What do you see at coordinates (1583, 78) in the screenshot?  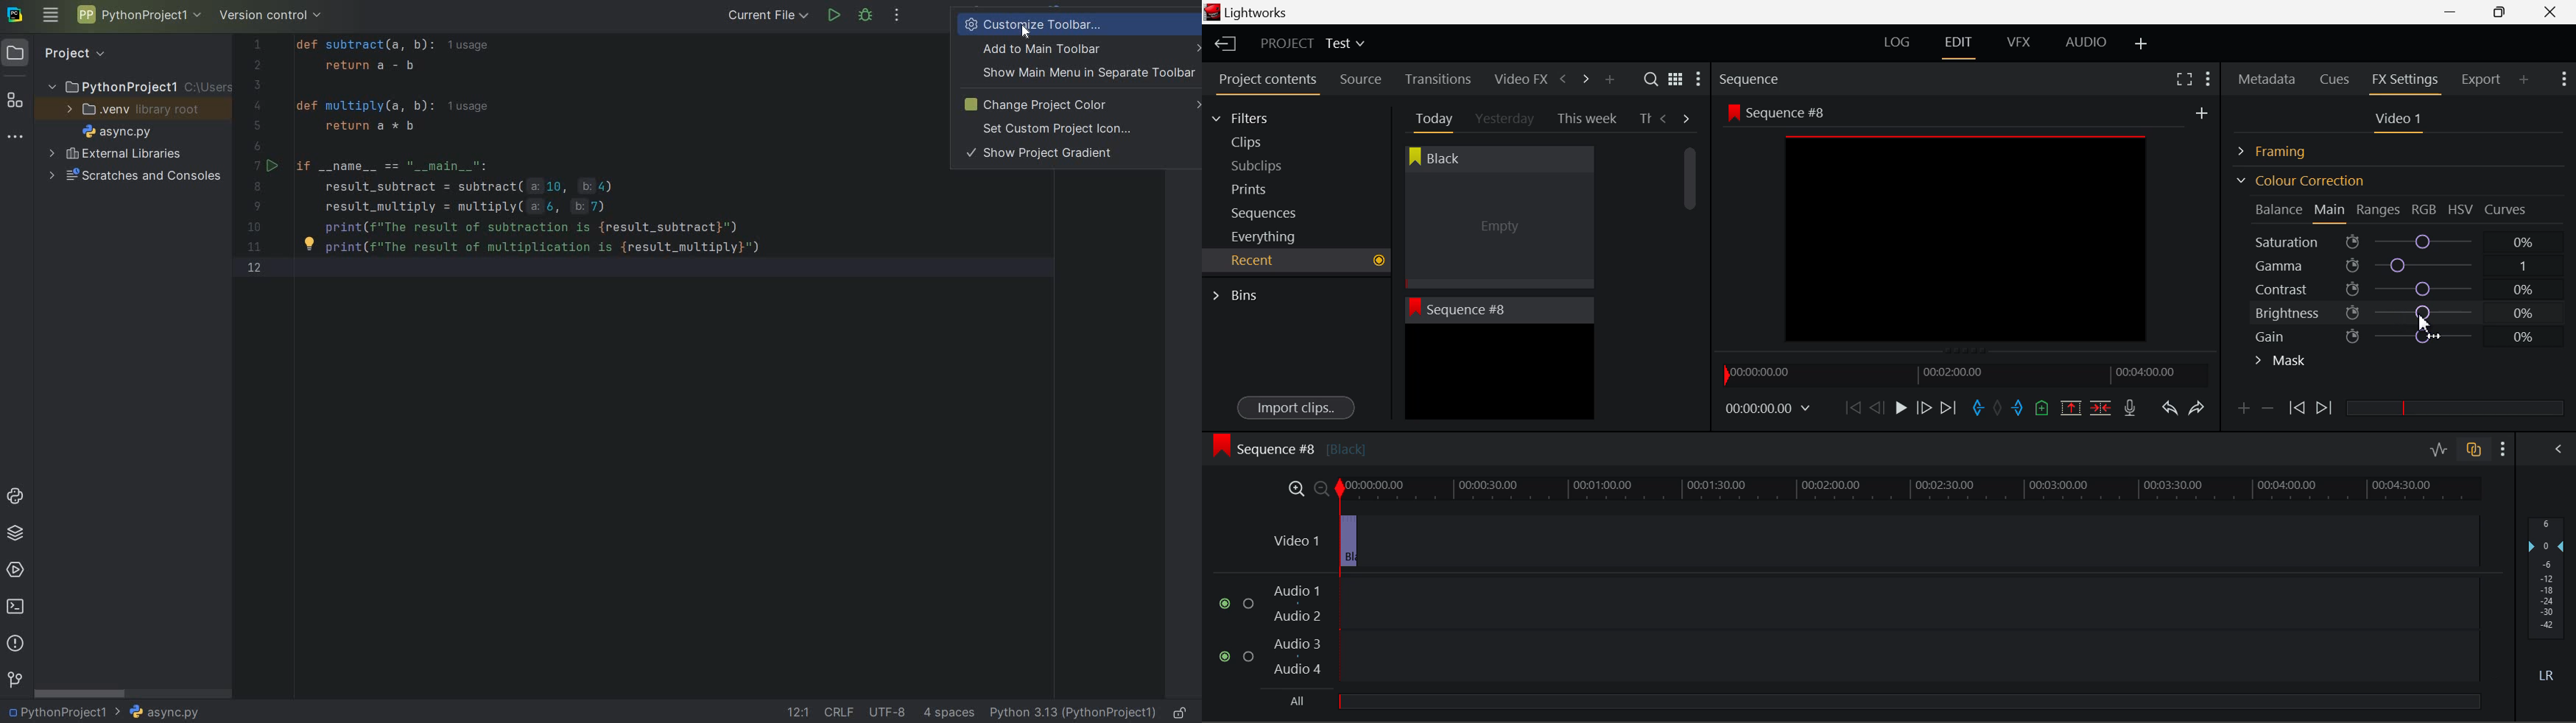 I see `Next Panel` at bounding box center [1583, 78].